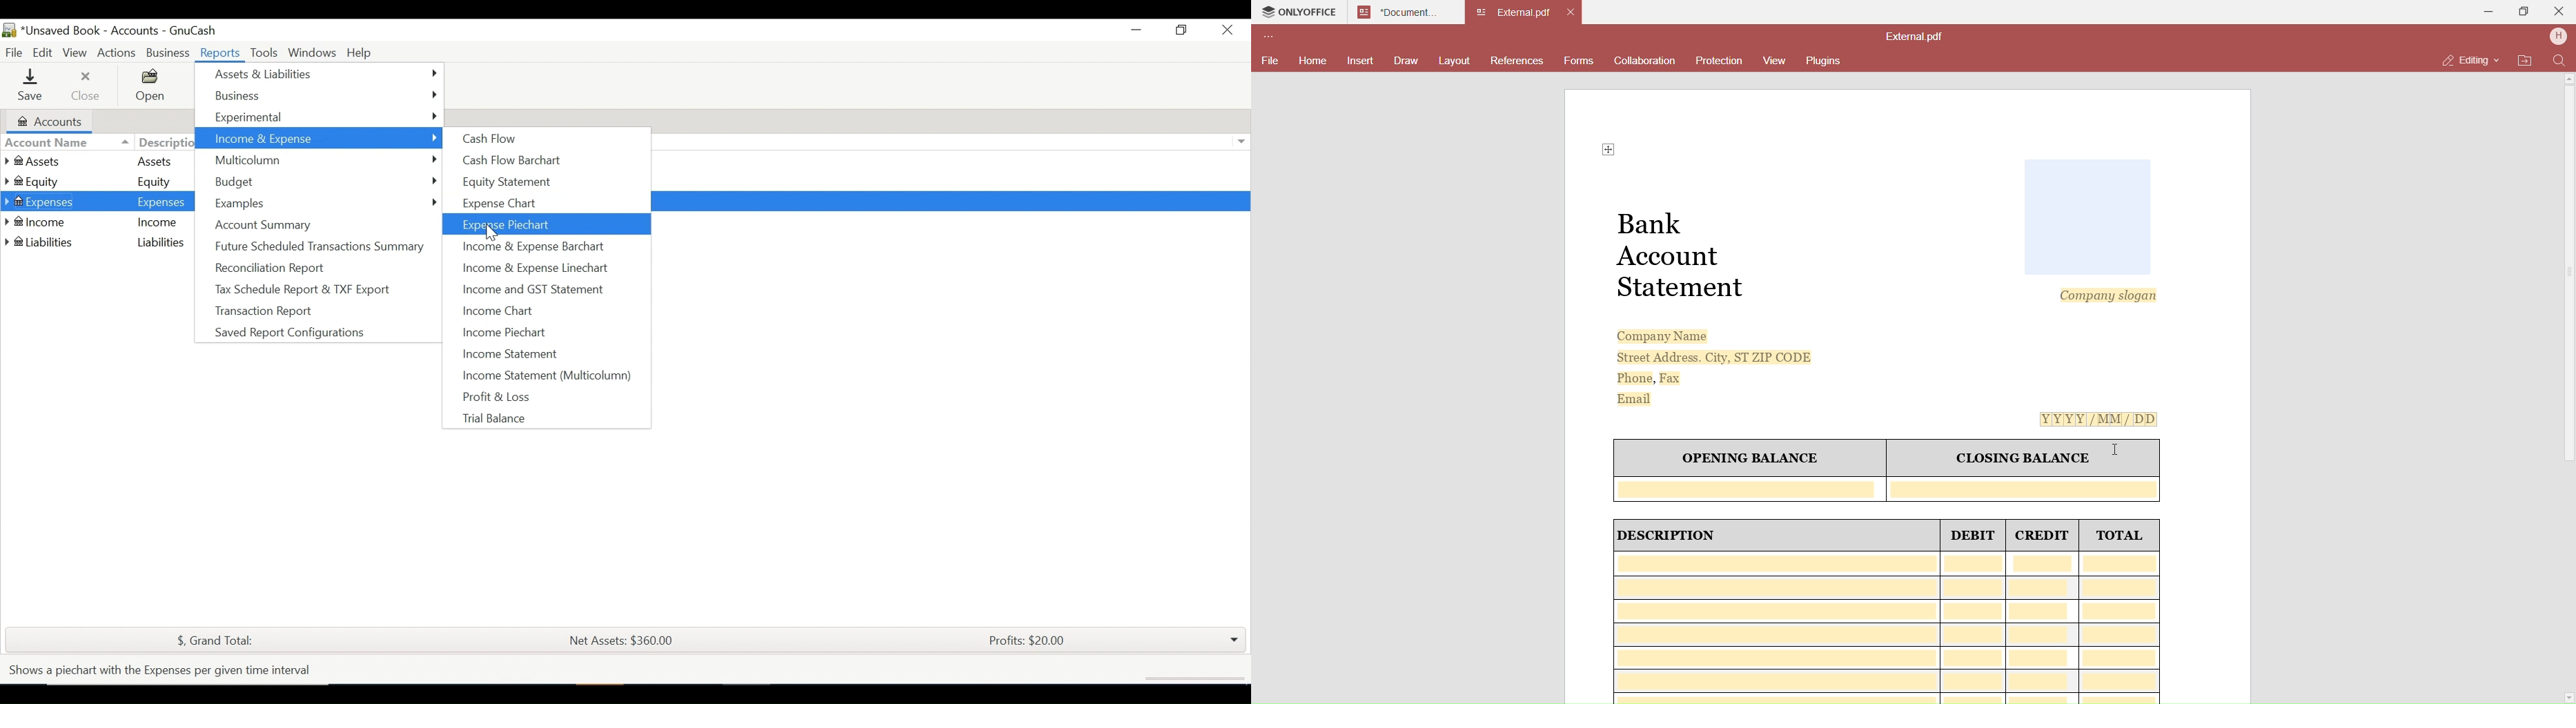  Describe the element at coordinates (42, 51) in the screenshot. I see `Edit` at that location.